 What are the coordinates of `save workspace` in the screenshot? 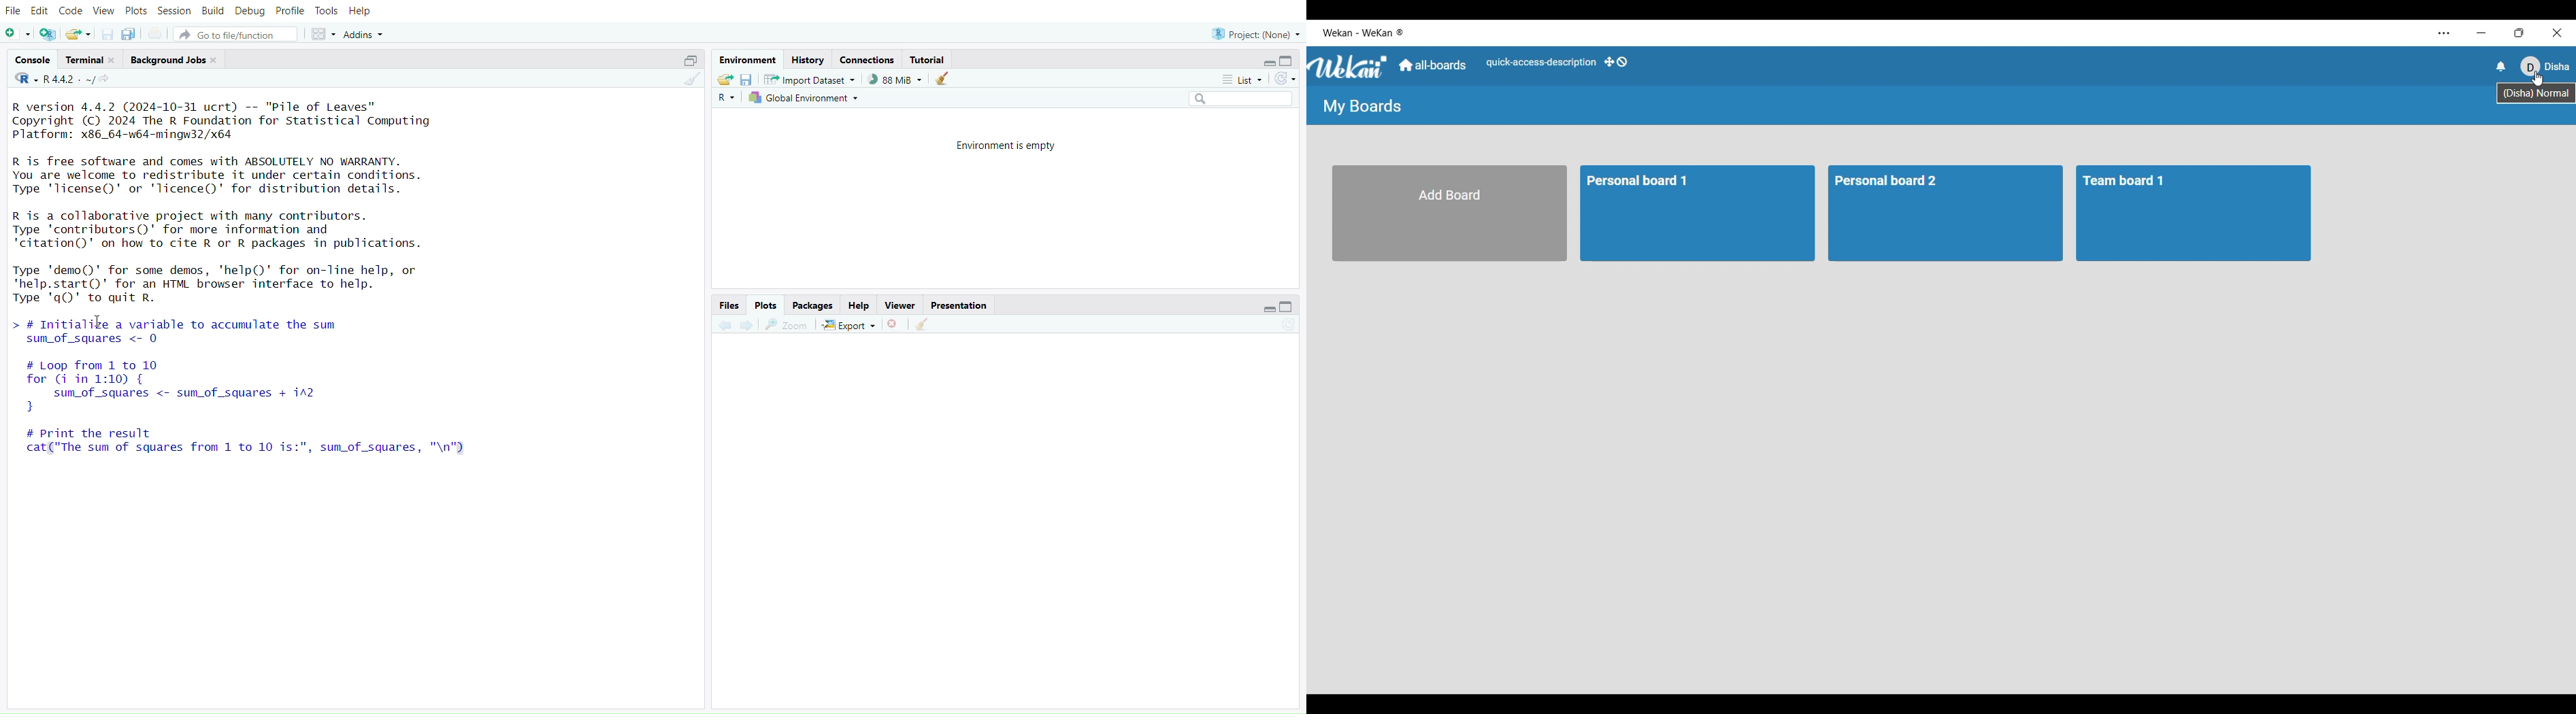 It's located at (748, 80).